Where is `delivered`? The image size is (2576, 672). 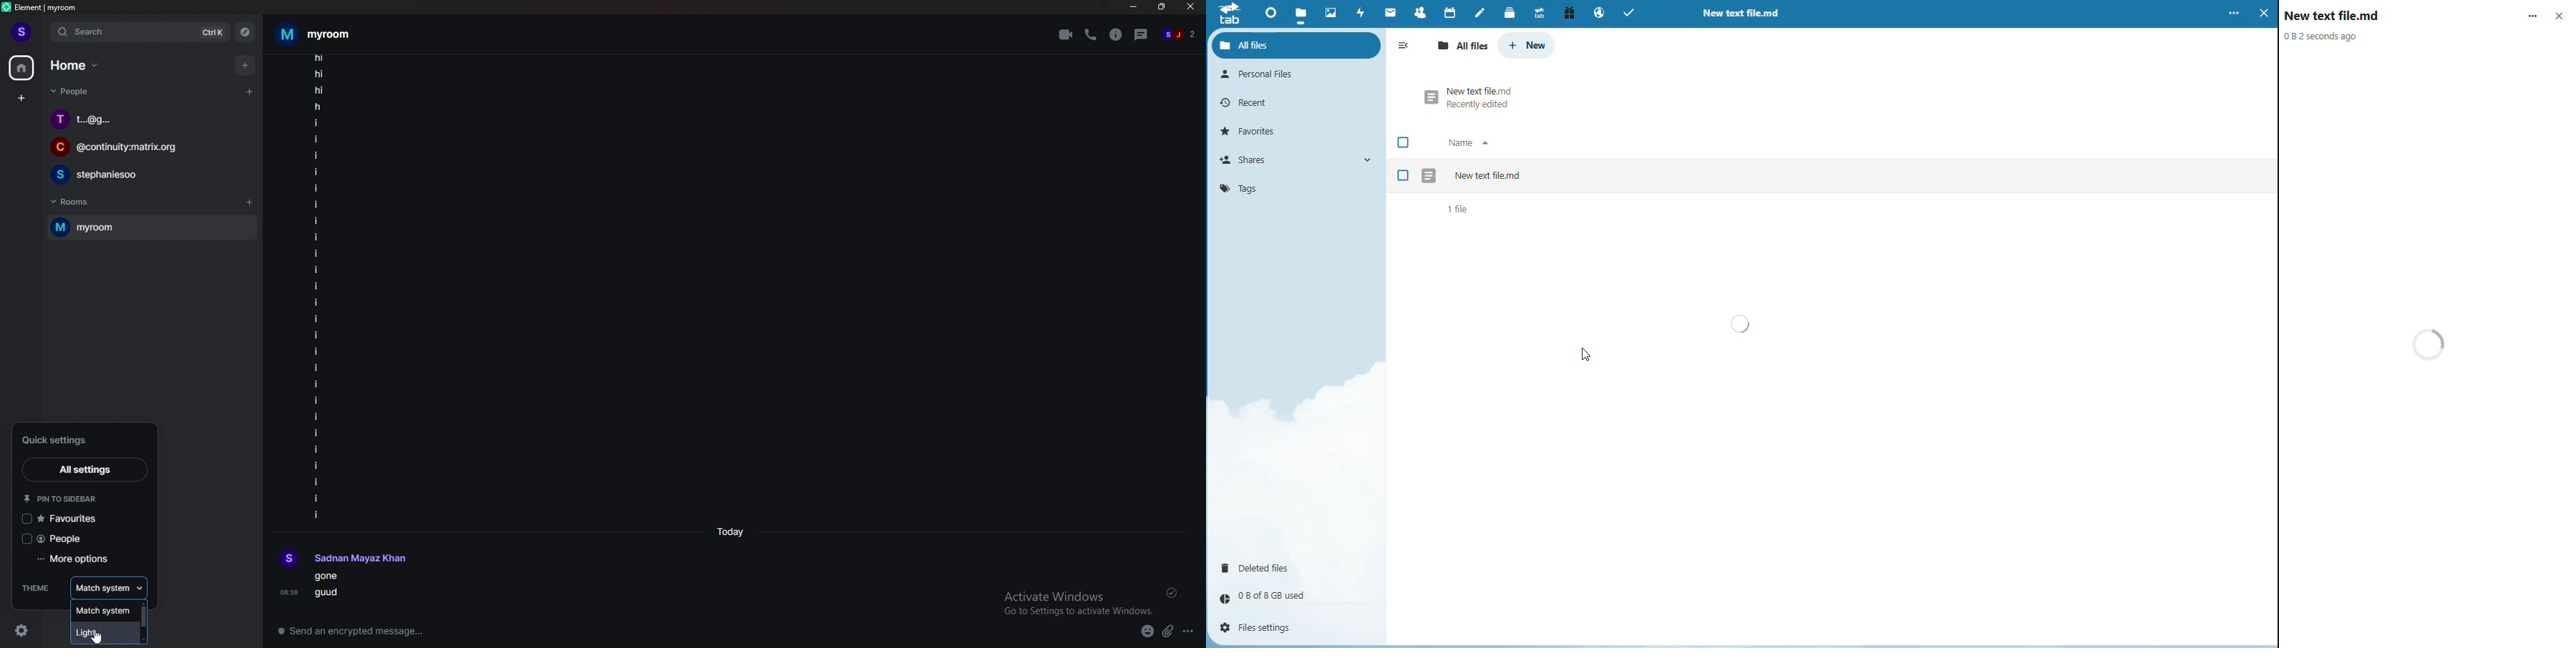 delivered is located at coordinates (1173, 593).